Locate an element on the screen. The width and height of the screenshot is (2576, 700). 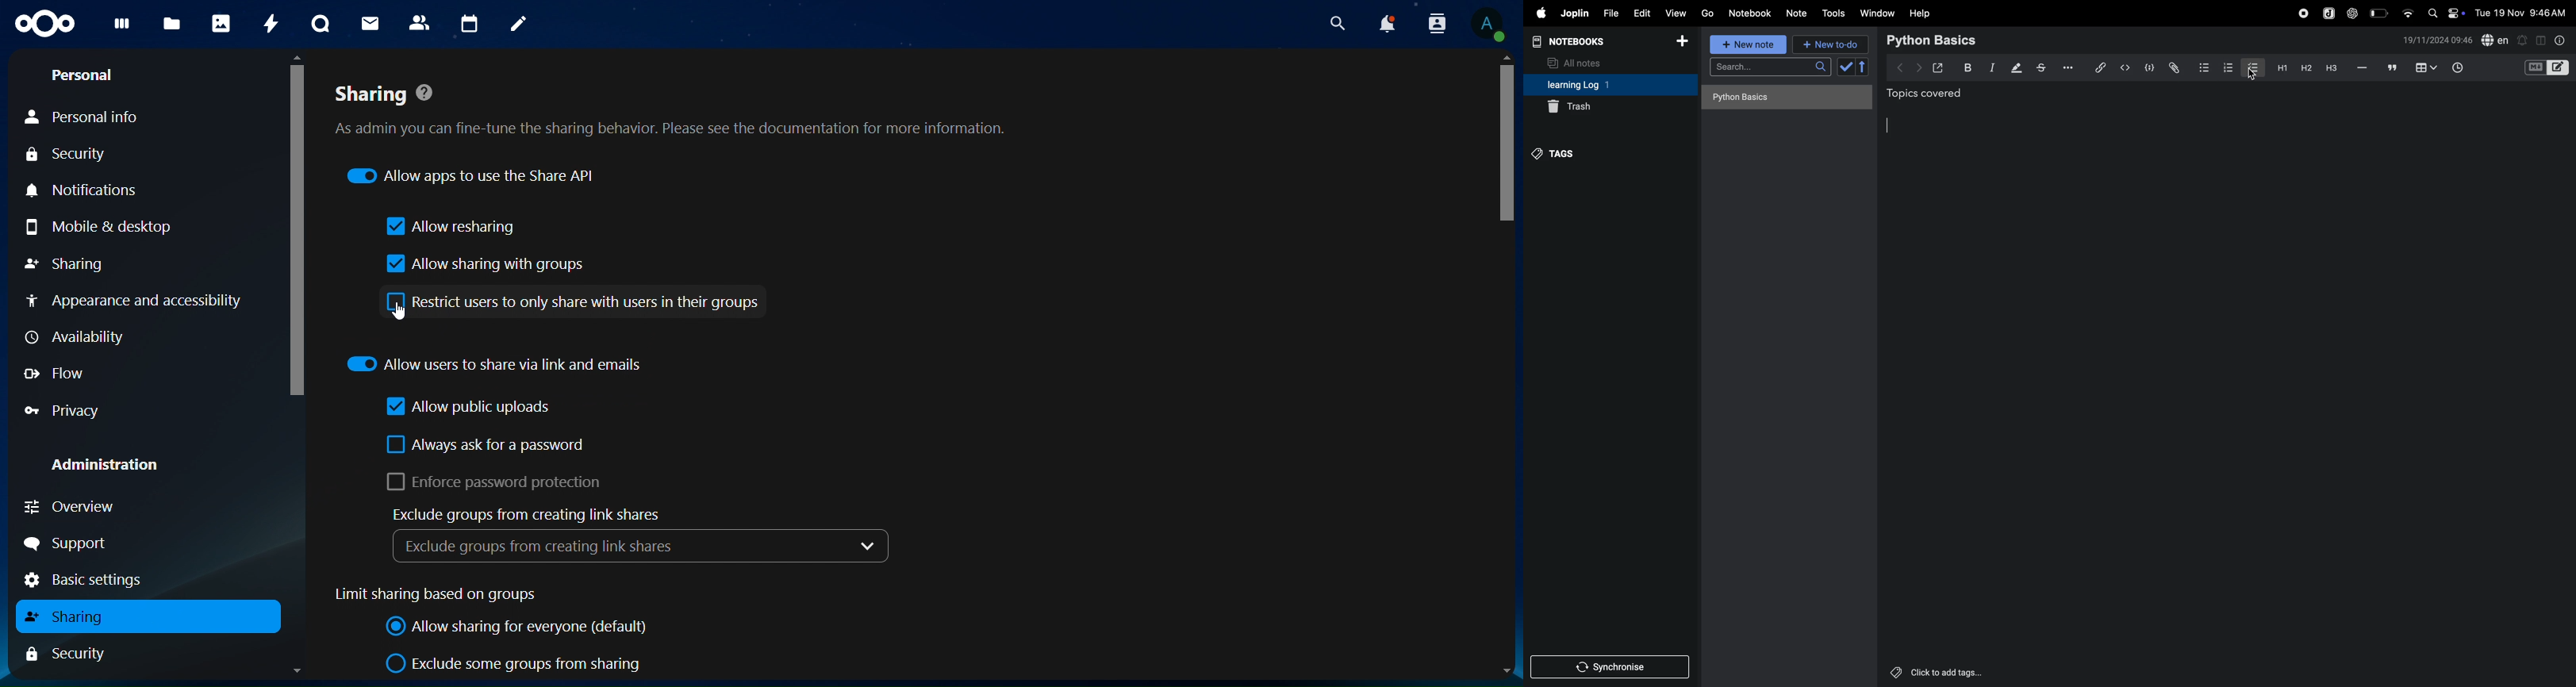
attach file is located at coordinates (2173, 68).